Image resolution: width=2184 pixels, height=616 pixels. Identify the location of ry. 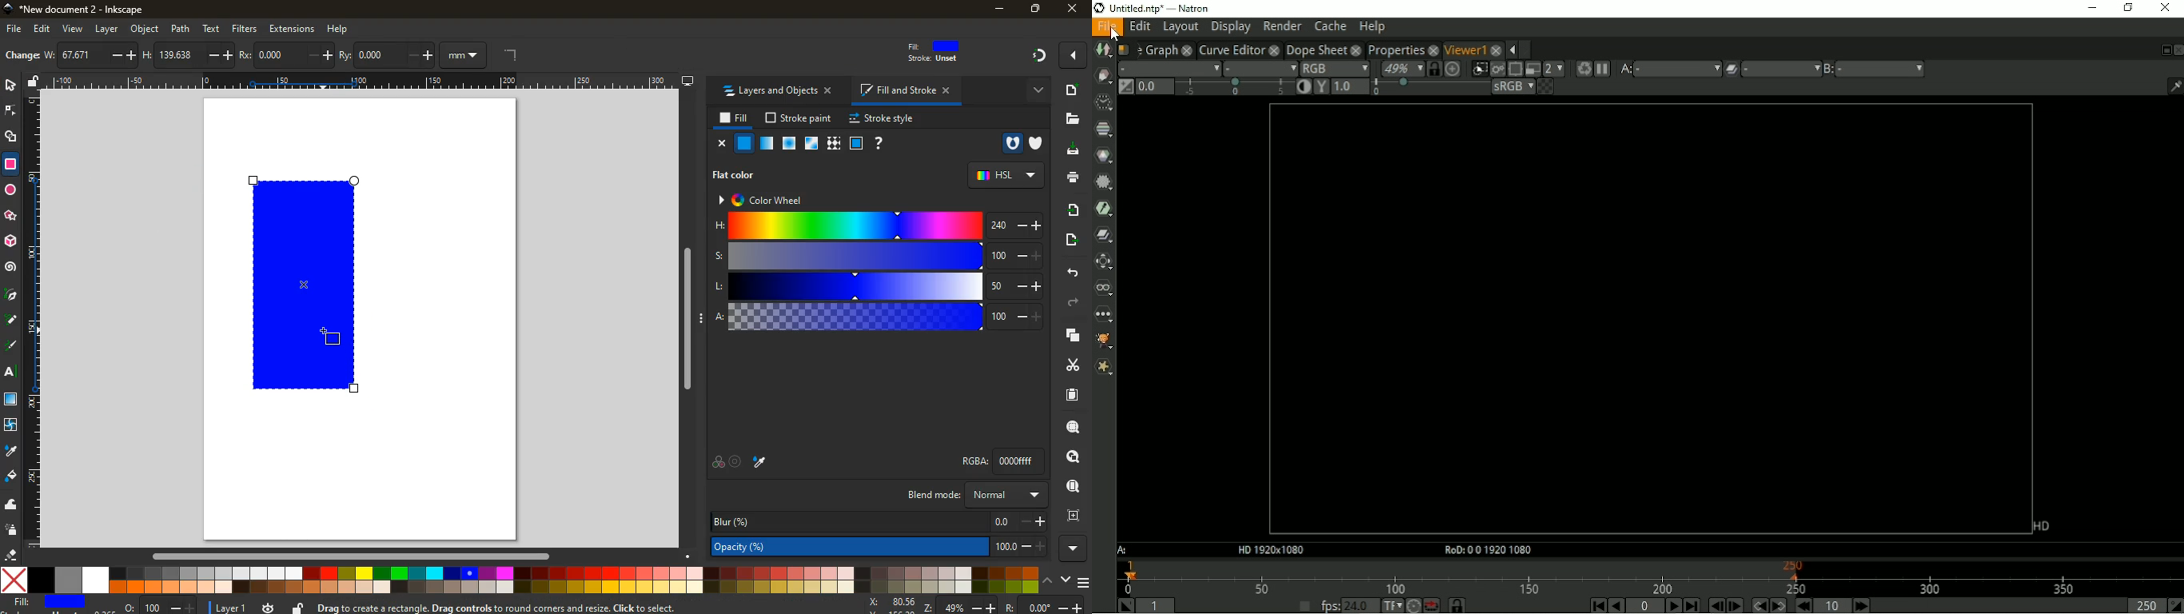
(387, 55).